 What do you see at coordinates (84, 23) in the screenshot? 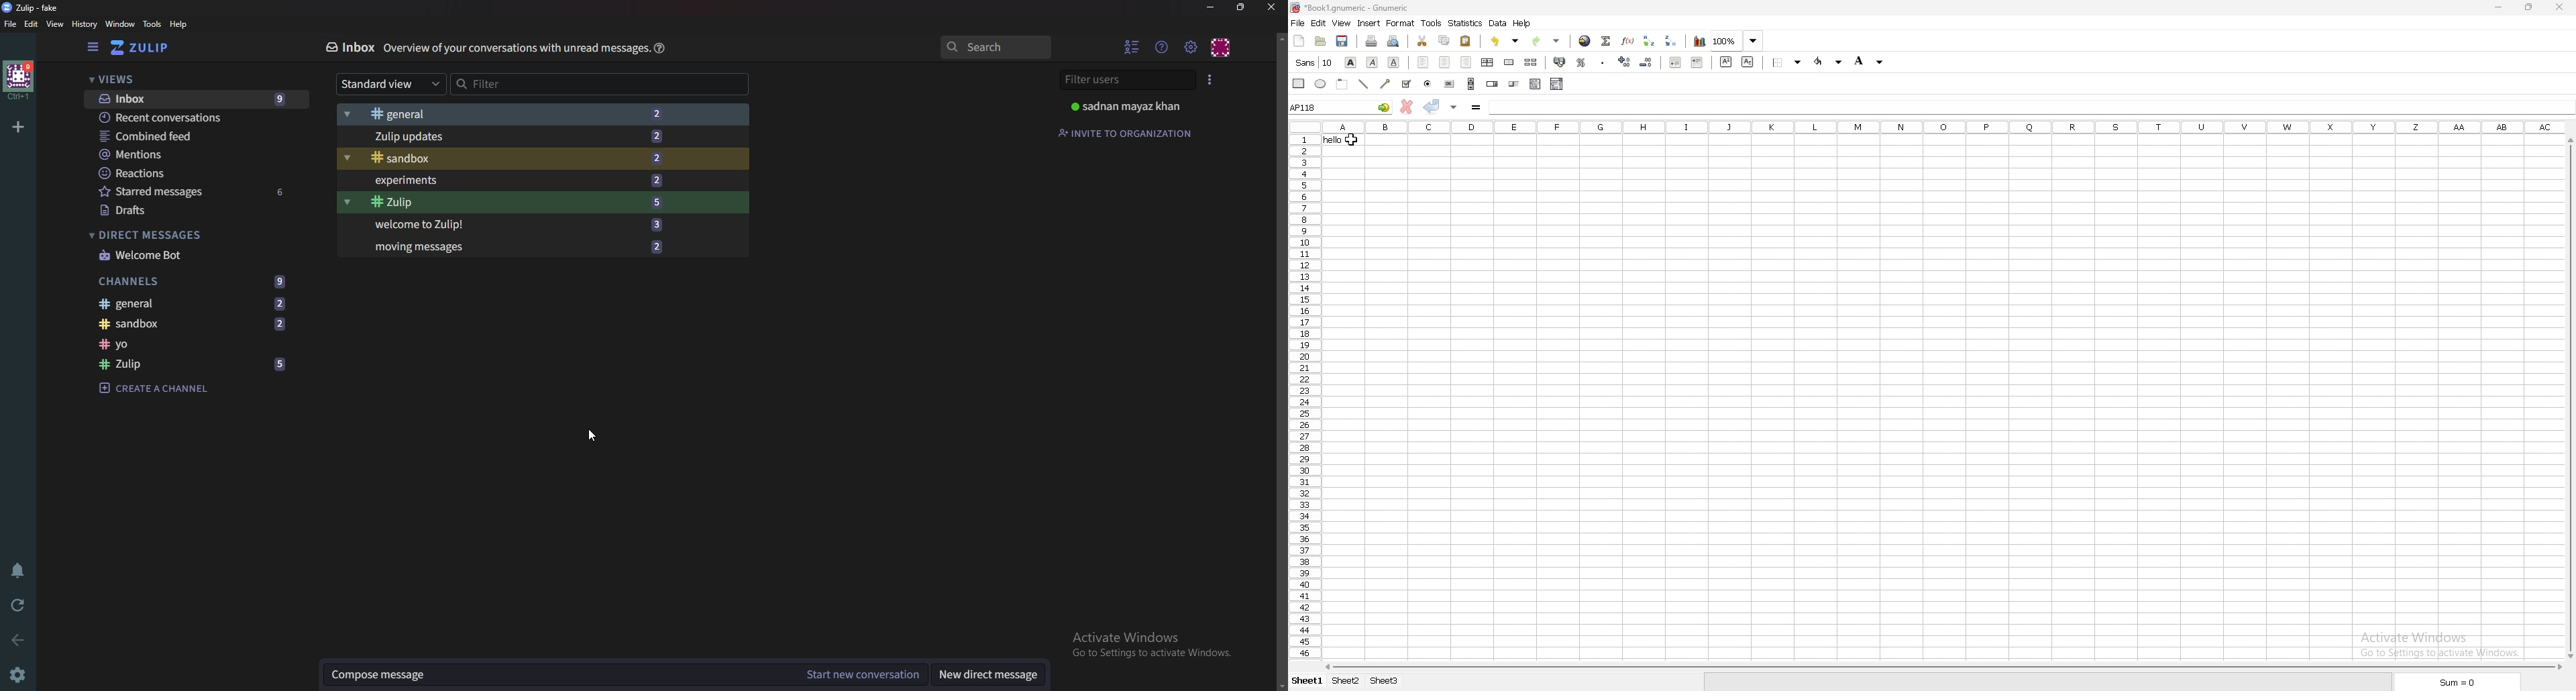
I see `history` at bounding box center [84, 23].